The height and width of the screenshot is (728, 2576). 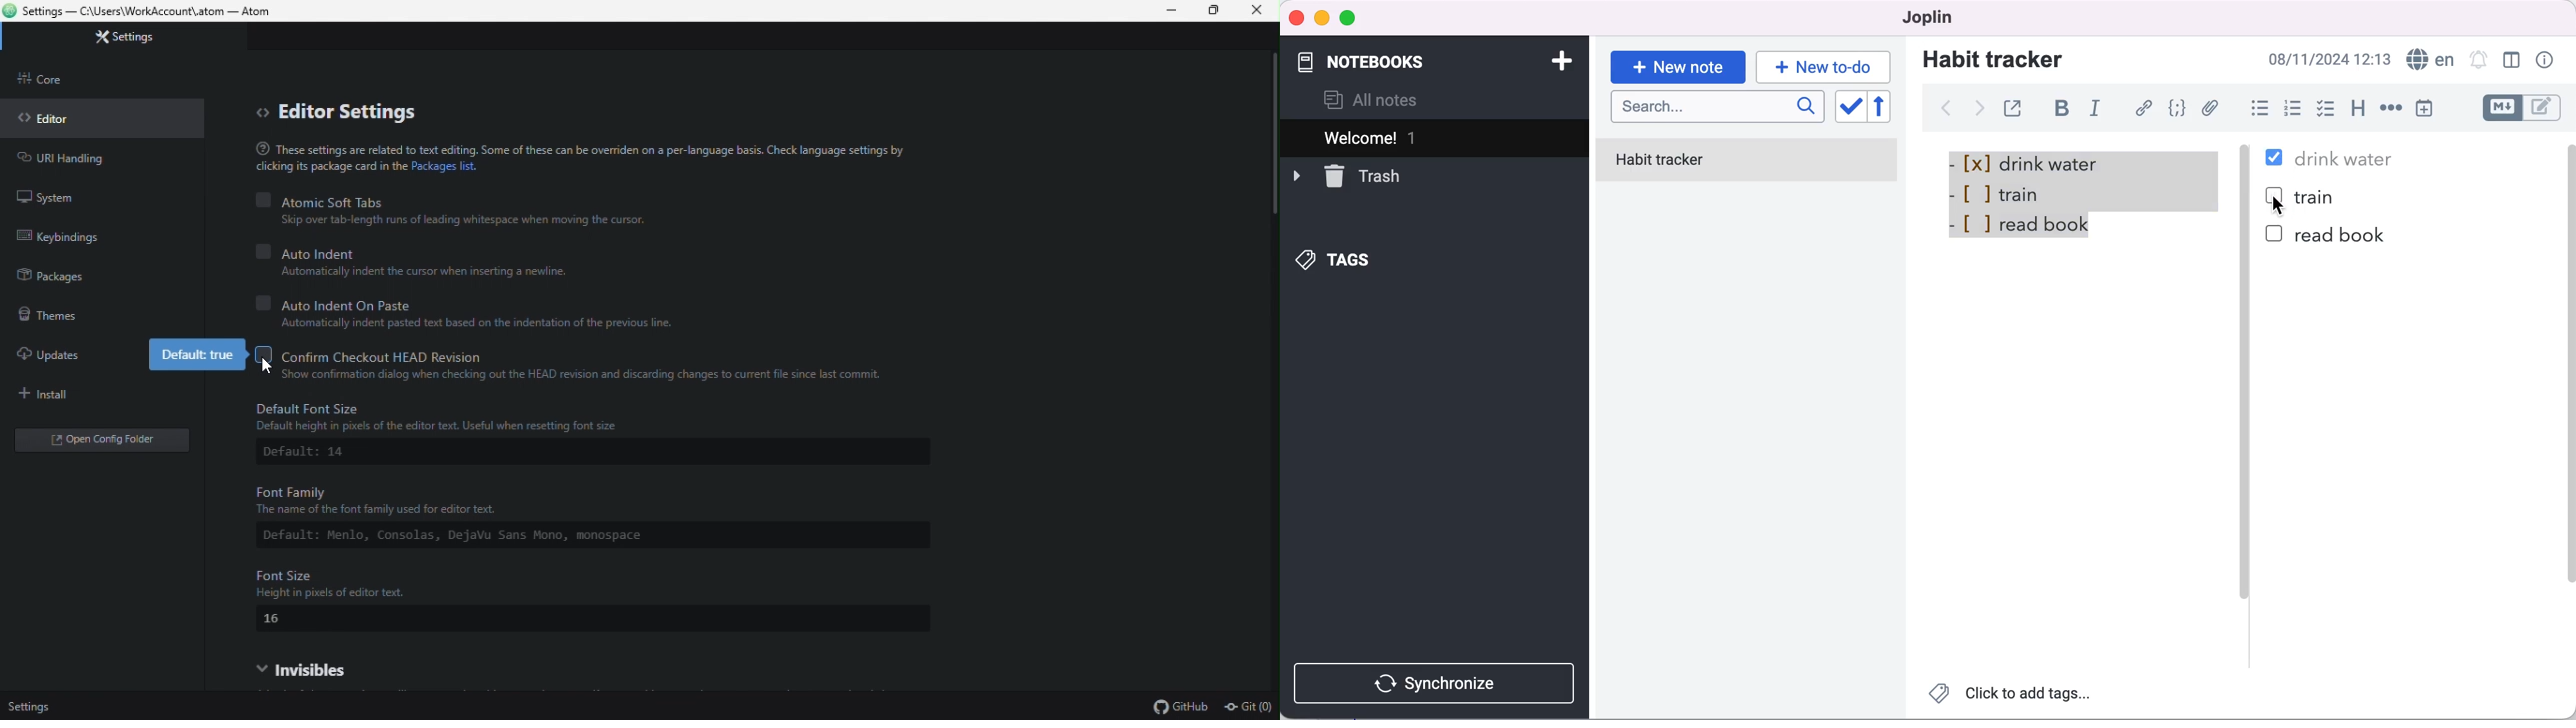 I want to click on add notebook, so click(x=1559, y=60).